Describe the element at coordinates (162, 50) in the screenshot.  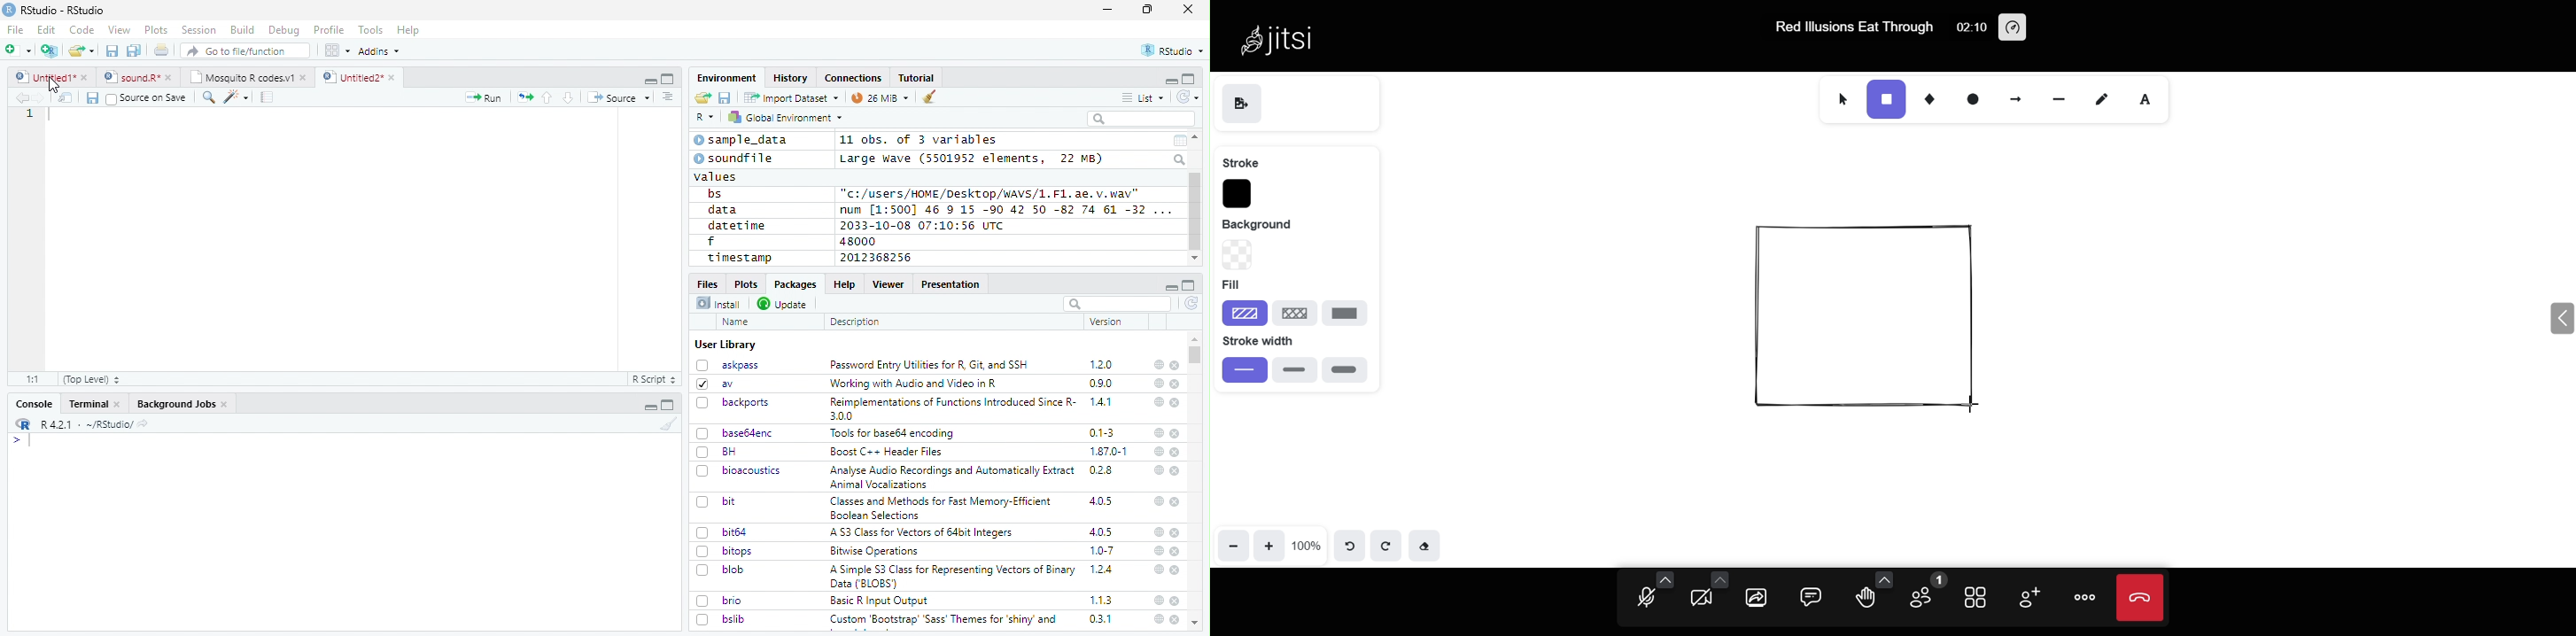
I see `Print` at that location.